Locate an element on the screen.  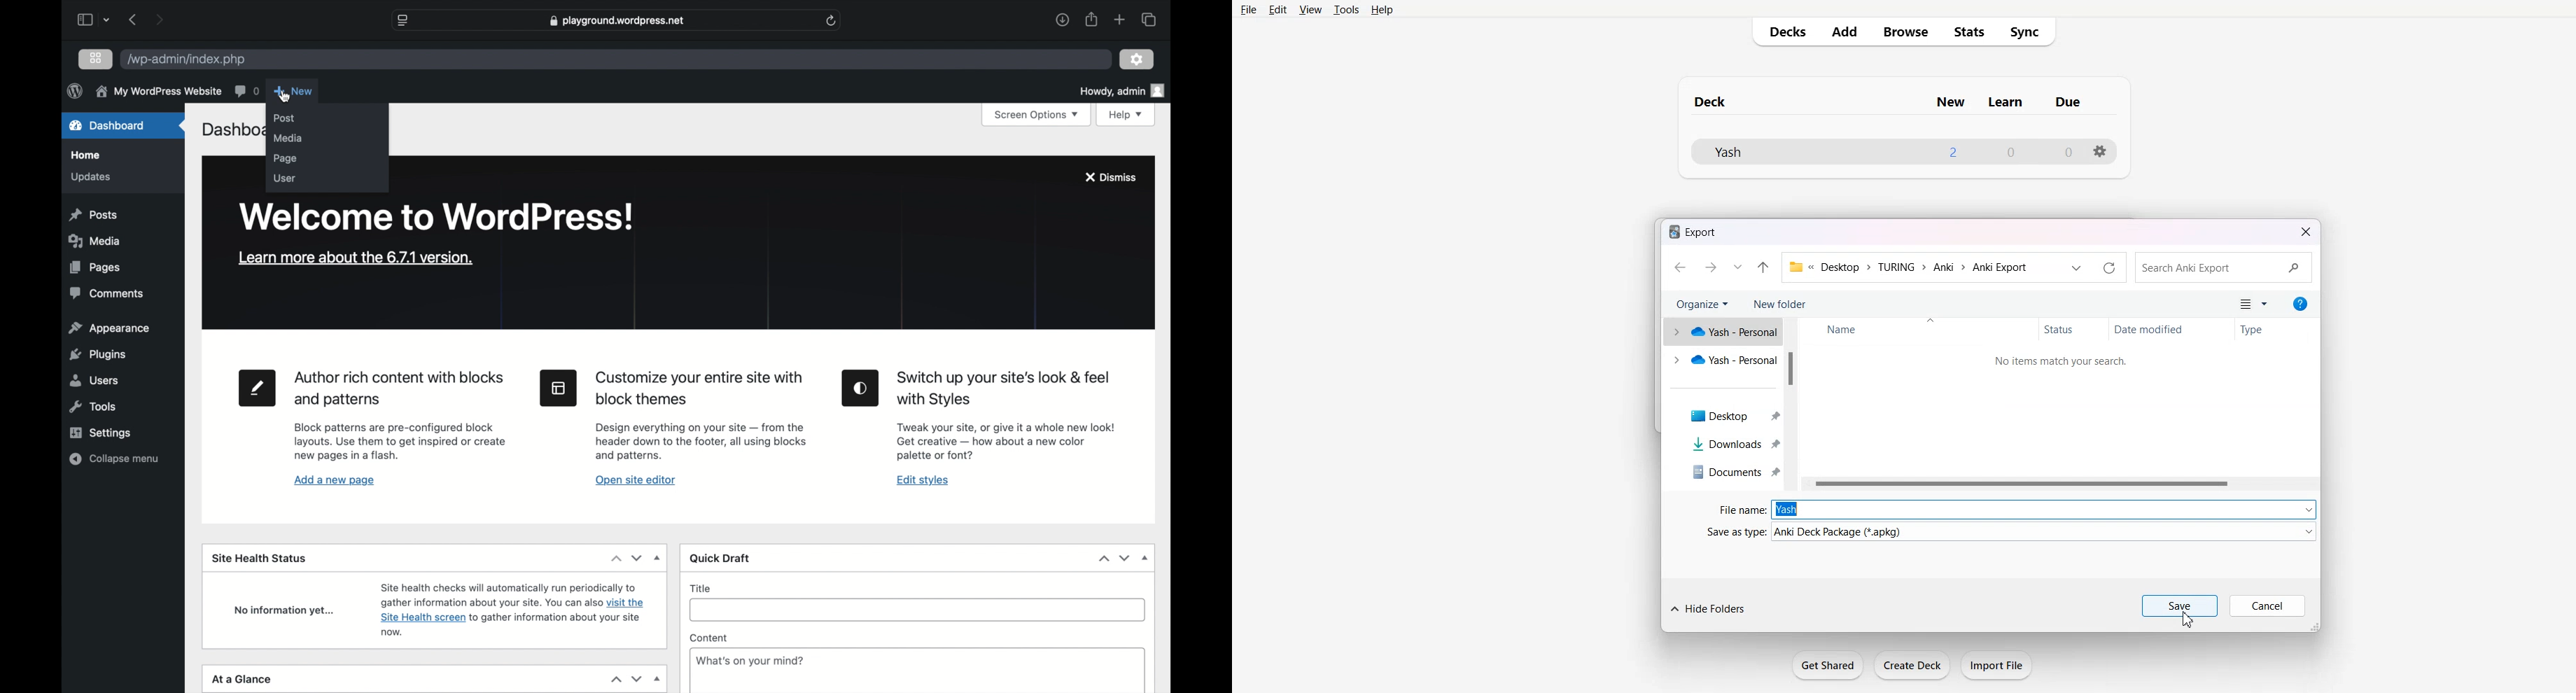
users is located at coordinates (95, 381).